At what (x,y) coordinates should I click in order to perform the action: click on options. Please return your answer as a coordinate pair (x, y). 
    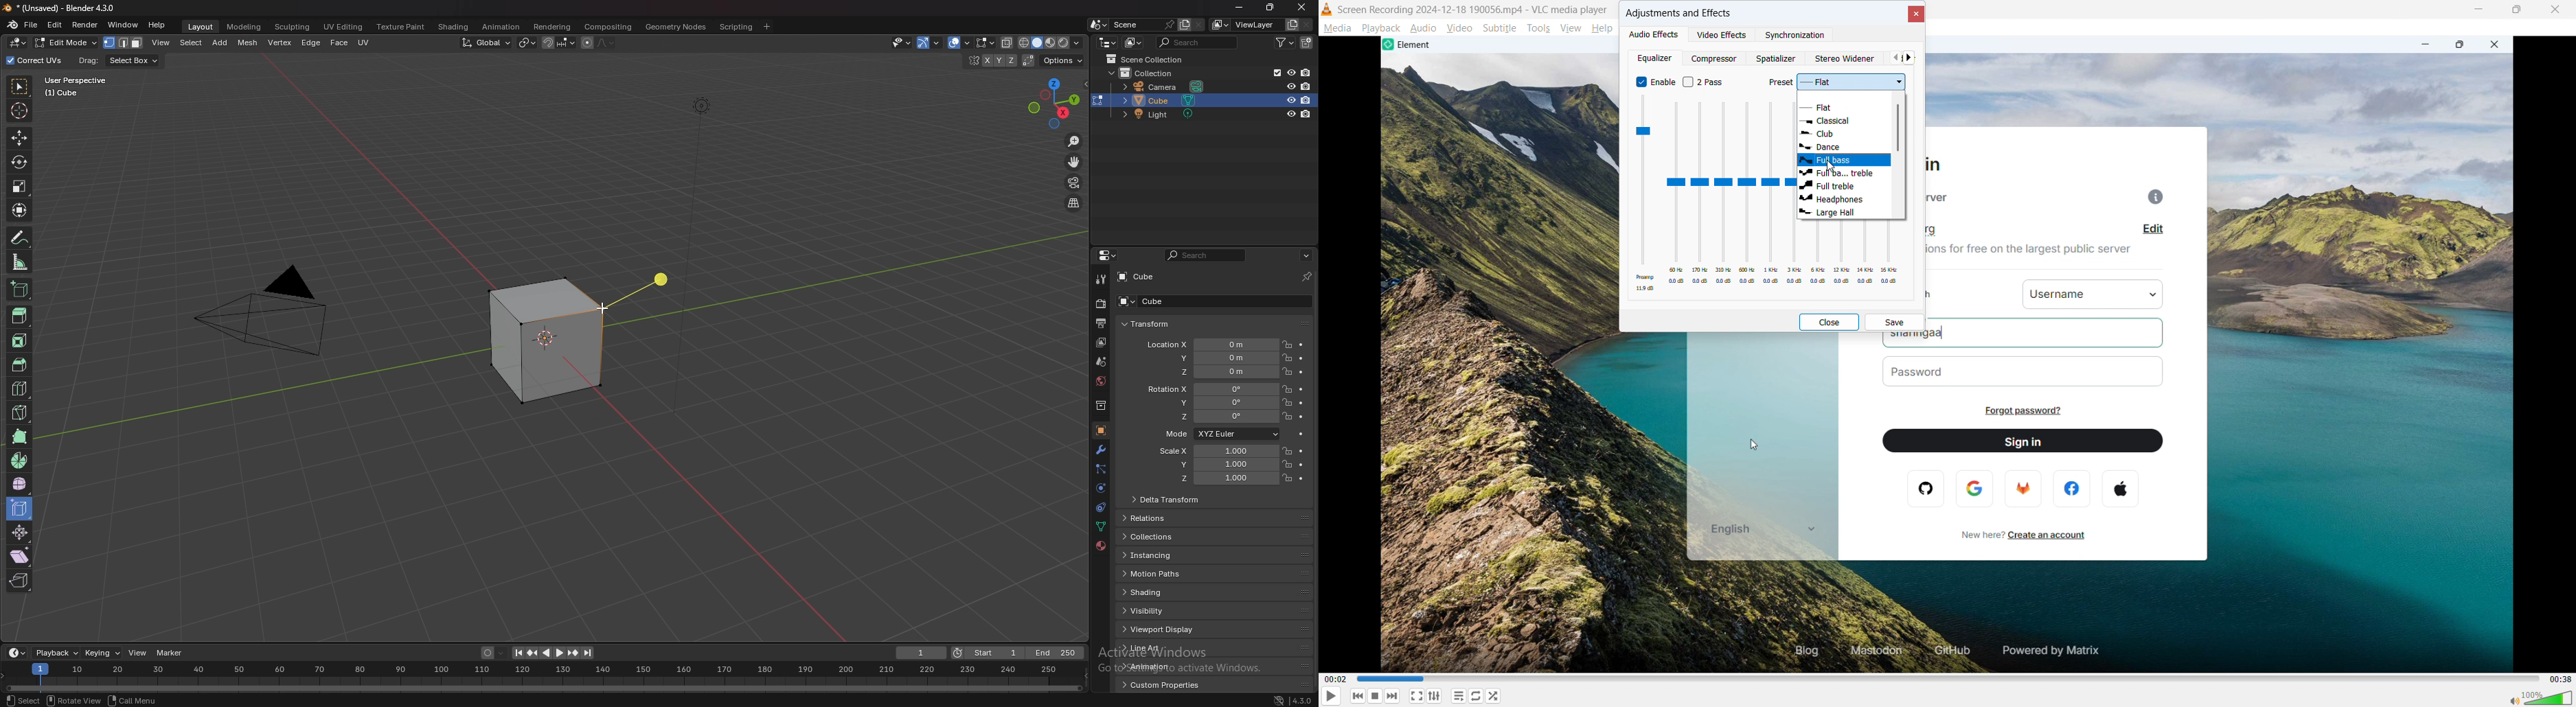
    Looking at the image, I should click on (1061, 60).